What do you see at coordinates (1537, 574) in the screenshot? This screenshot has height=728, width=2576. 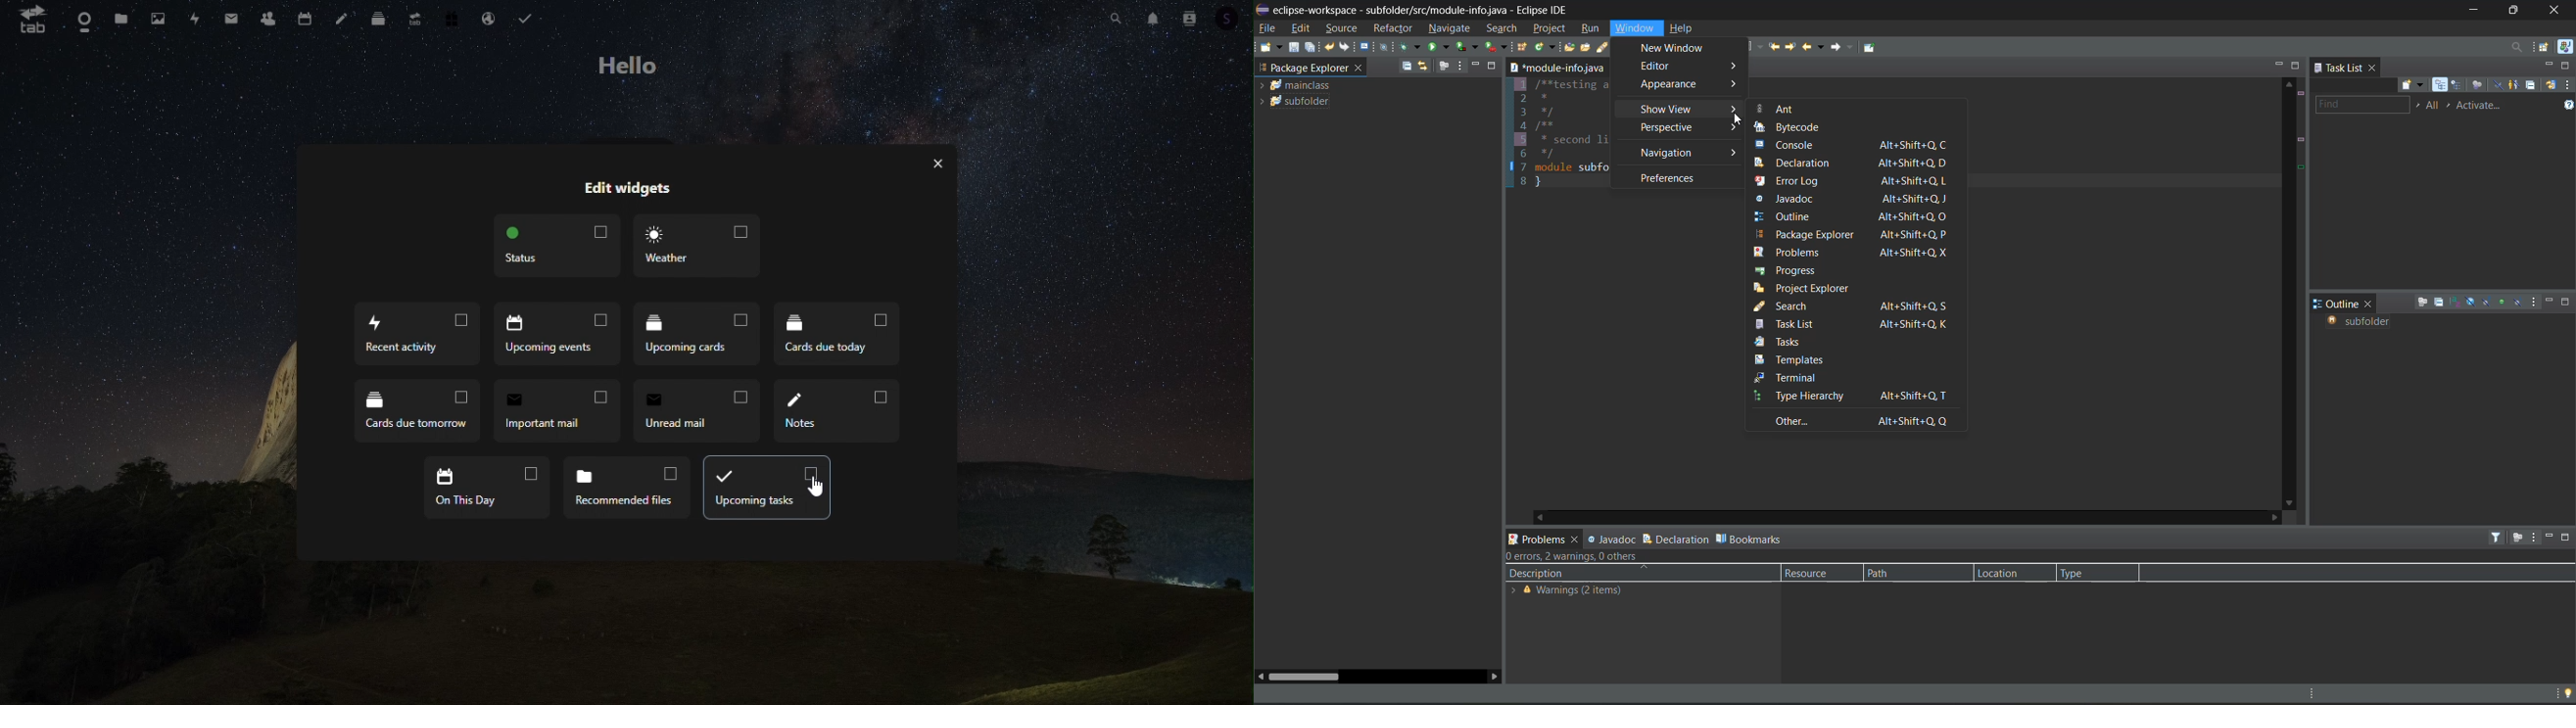 I see `description` at bounding box center [1537, 574].